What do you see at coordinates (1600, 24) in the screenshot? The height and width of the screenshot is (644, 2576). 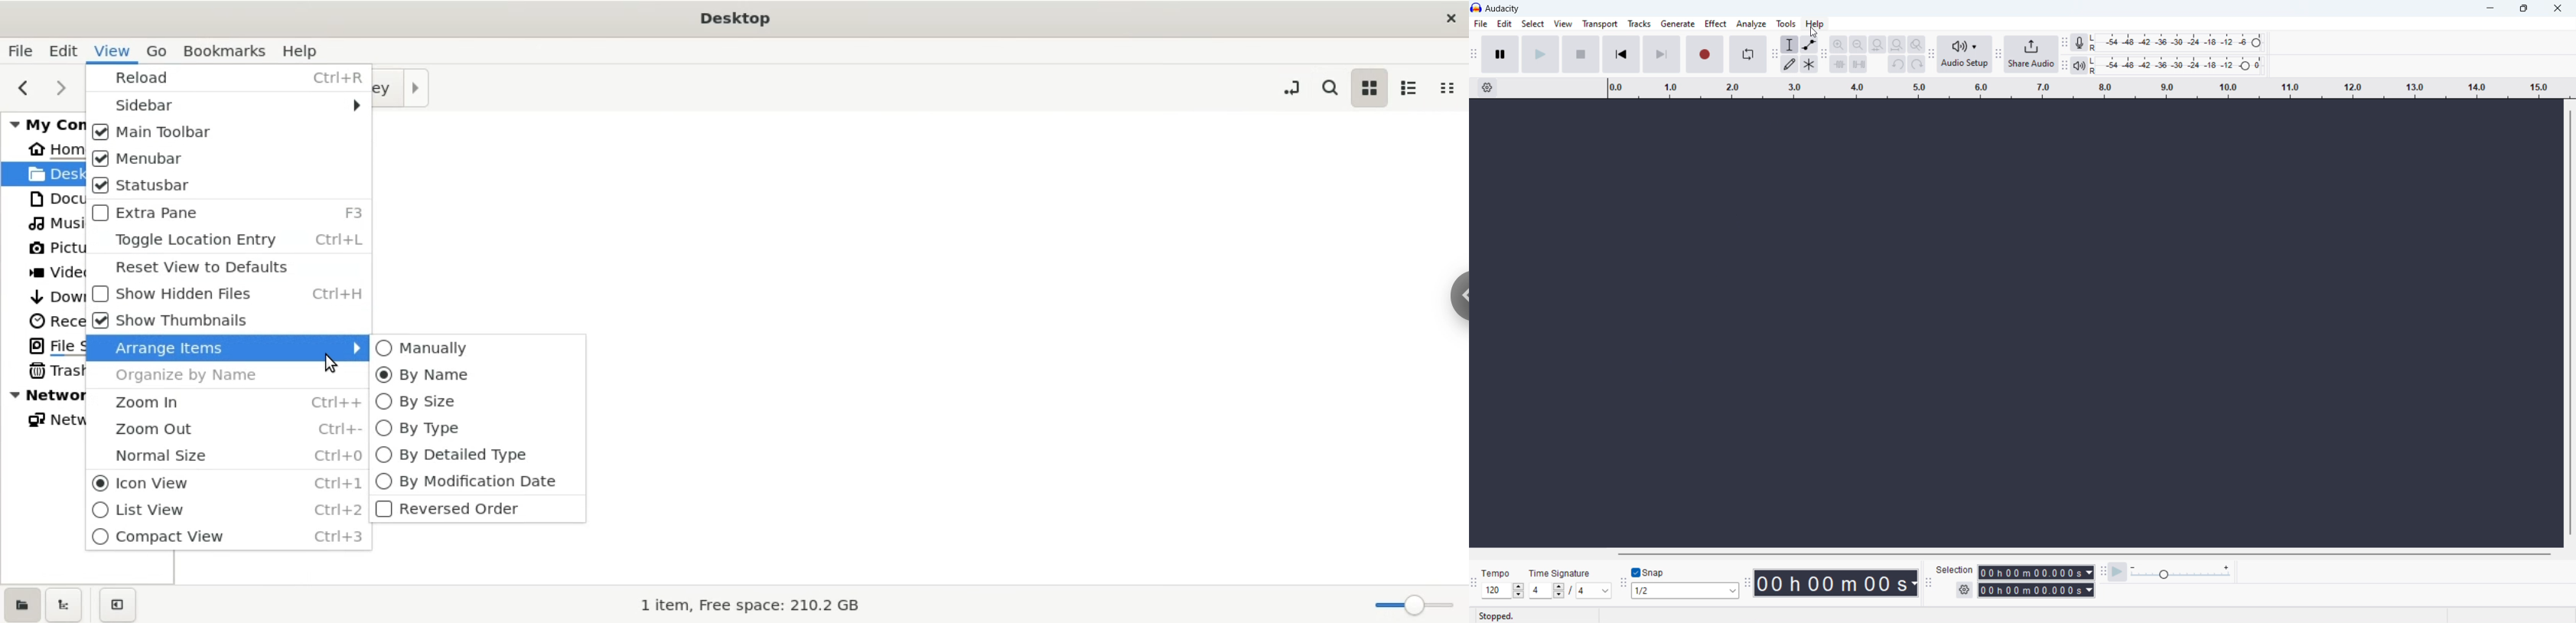 I see `transport` at bounding box center [1600, 24].